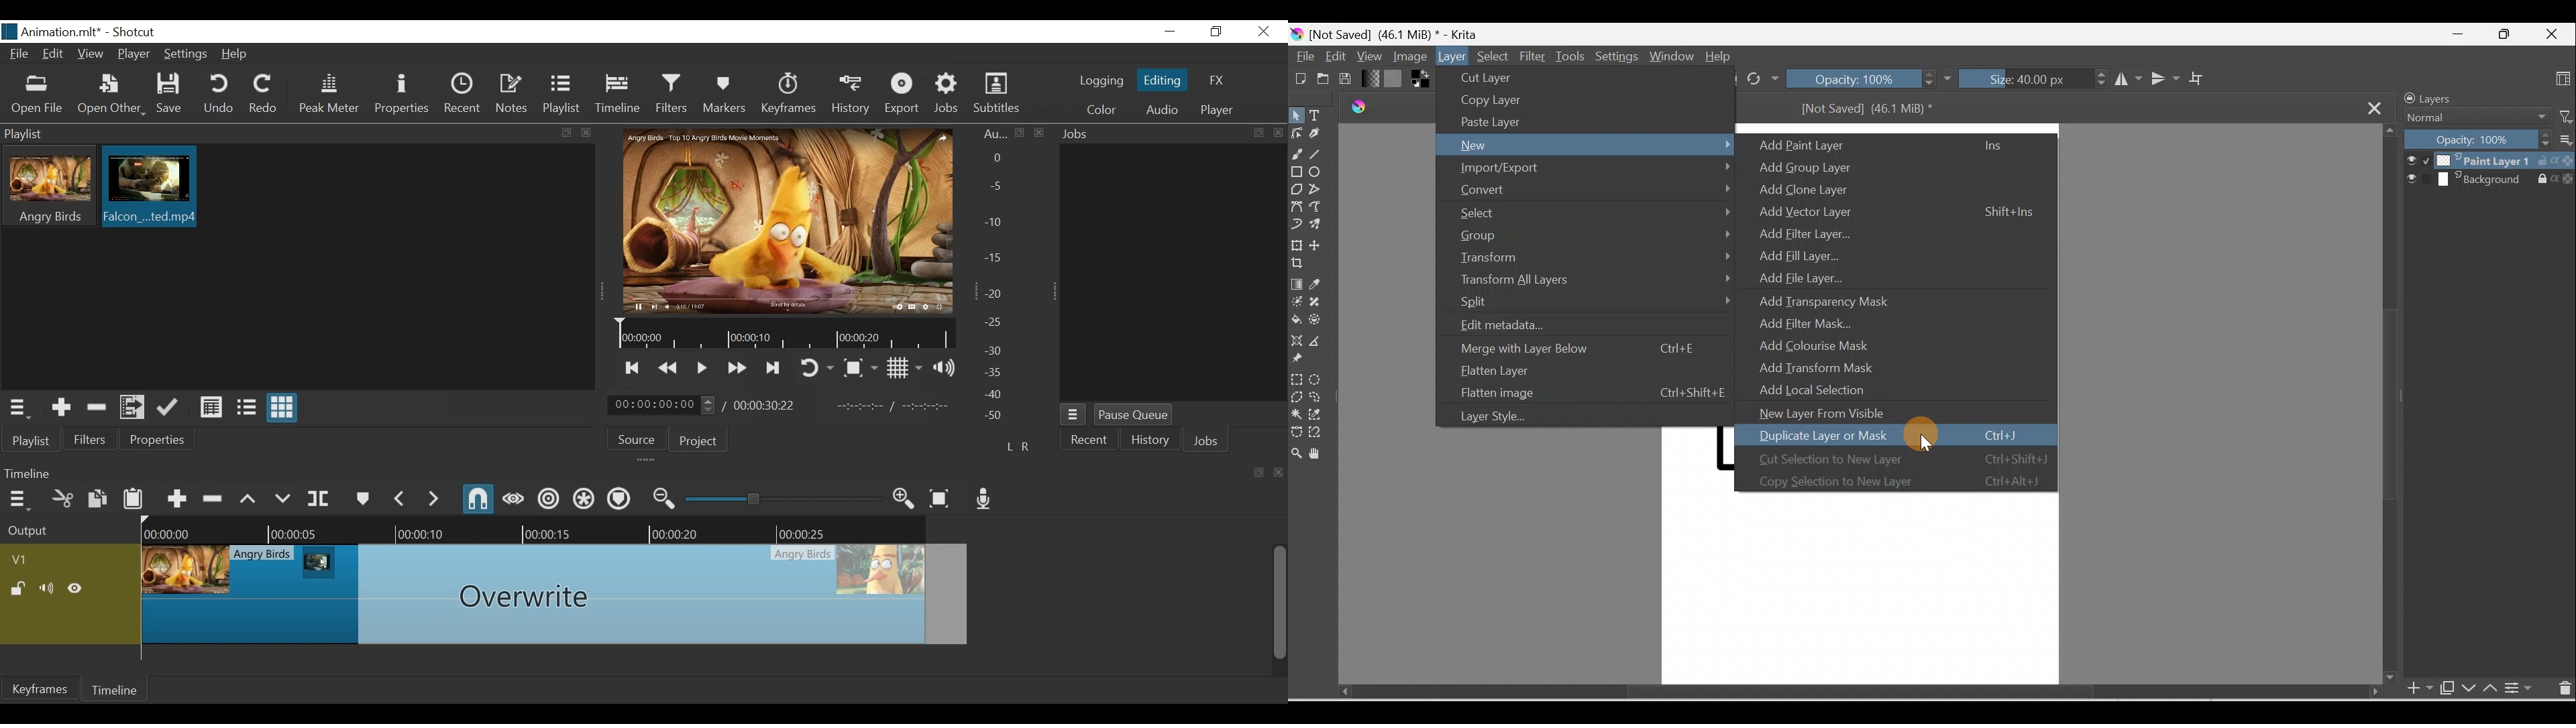 Image resolution: width=2576 pixels, height=728 pixels. Describe the element at coordinates (1299, 207) in the screenshot. I see `Bezier curve tool` at that location.